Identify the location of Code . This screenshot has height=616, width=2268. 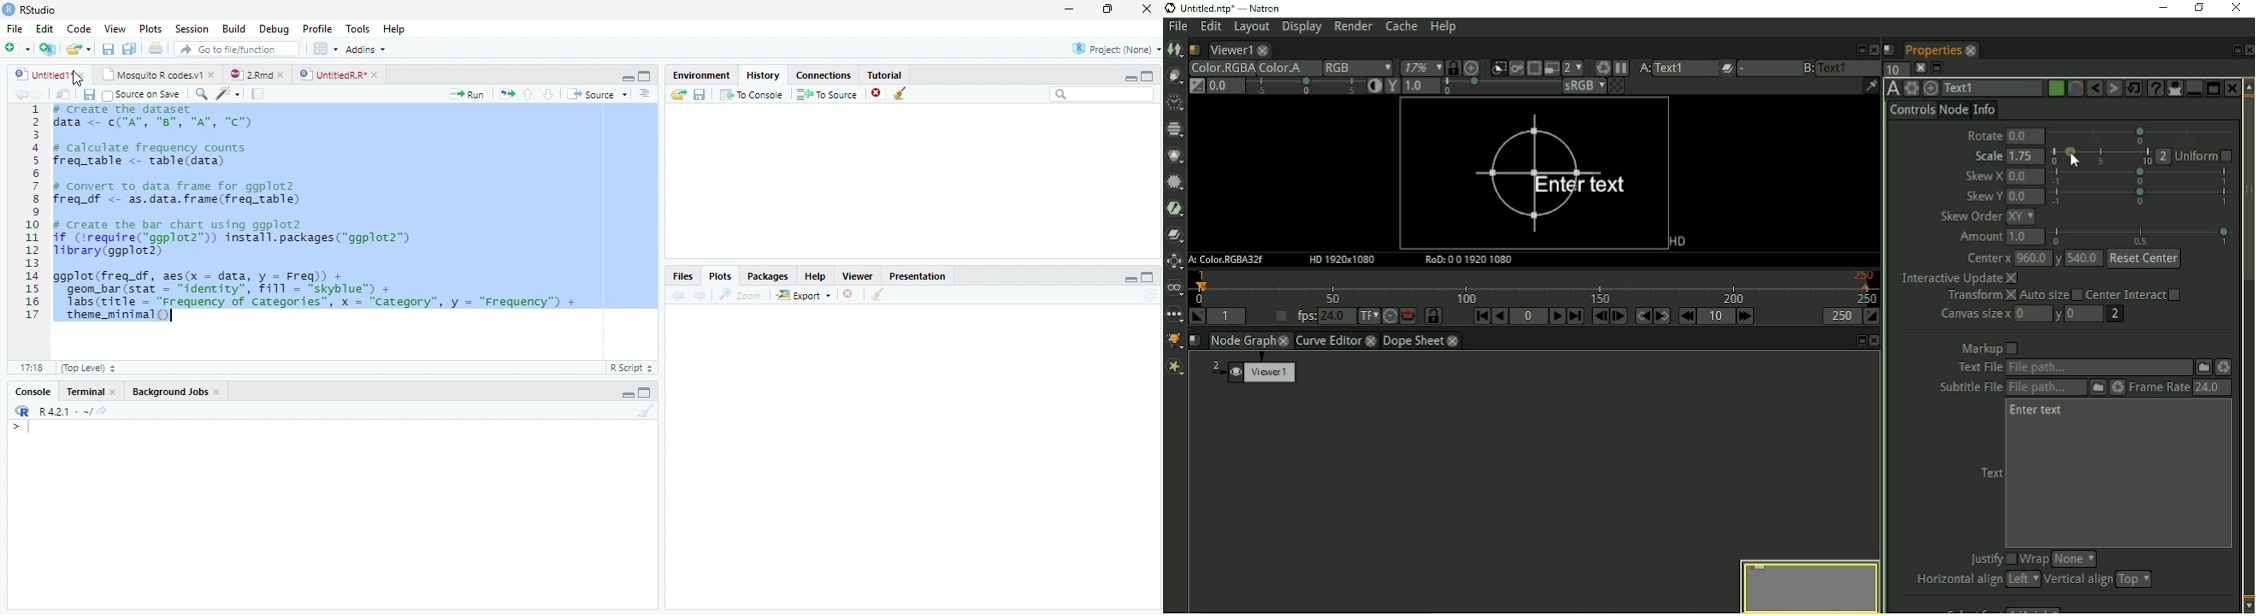
(230, 94).